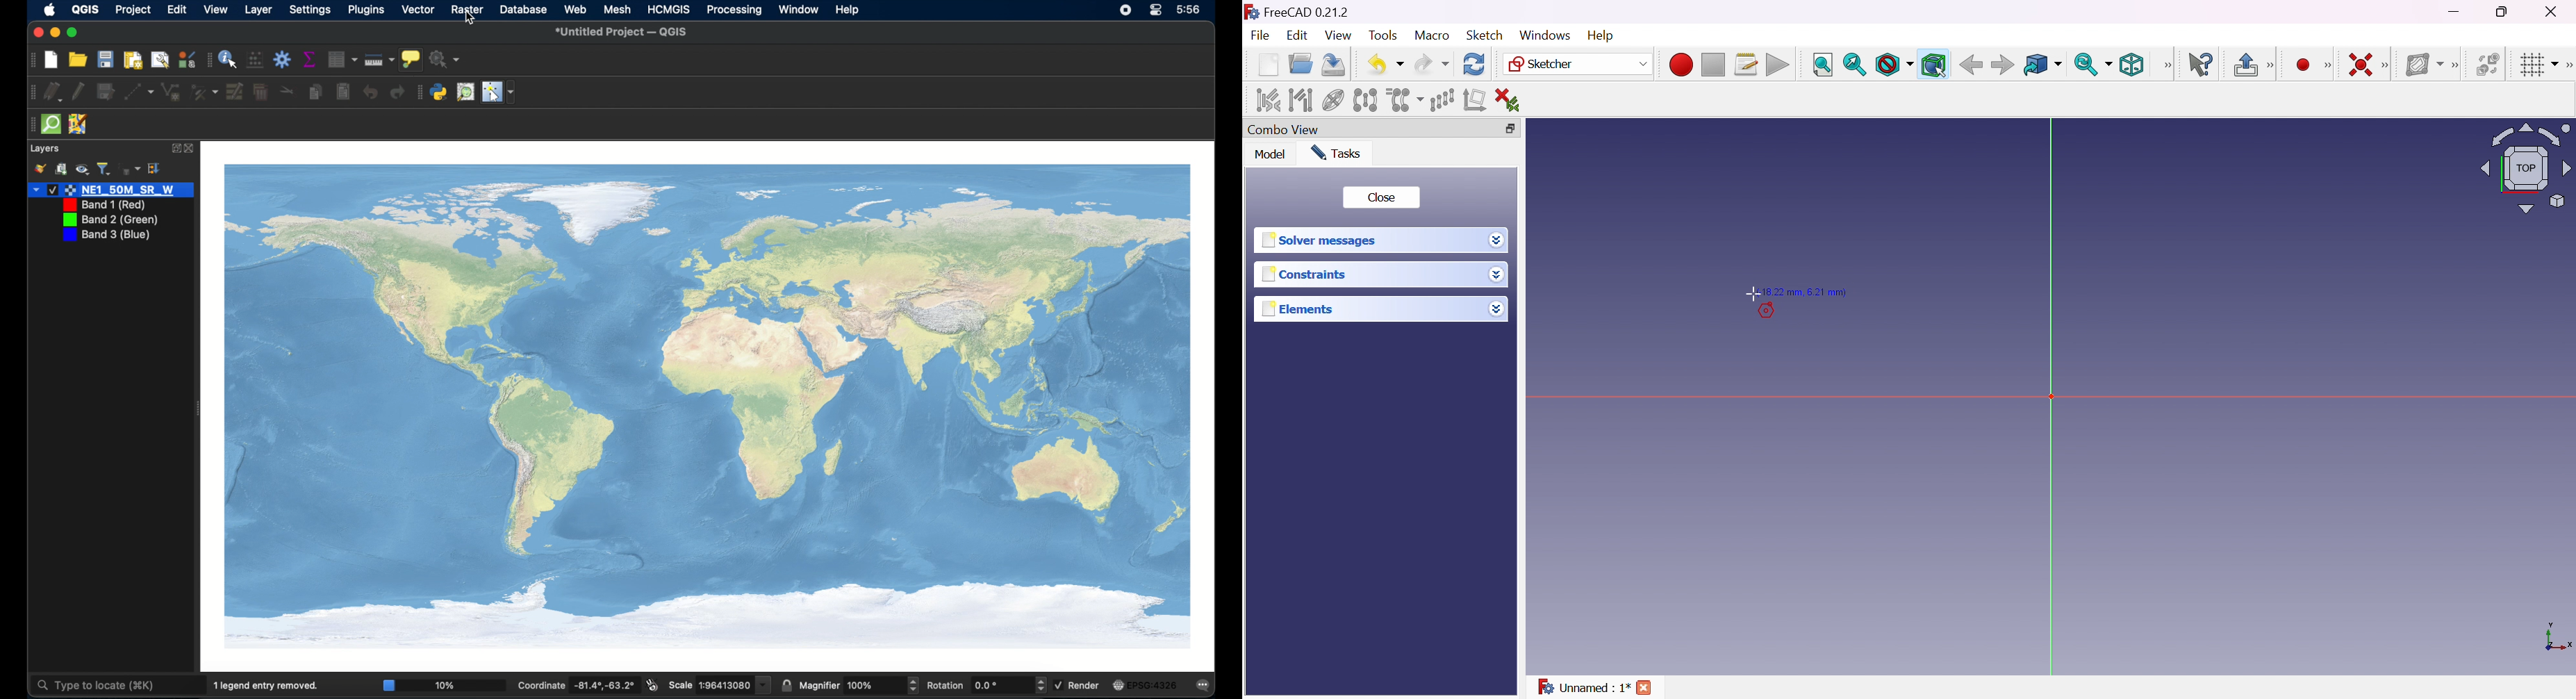  I want to click on layer 2, so click(101, 205).